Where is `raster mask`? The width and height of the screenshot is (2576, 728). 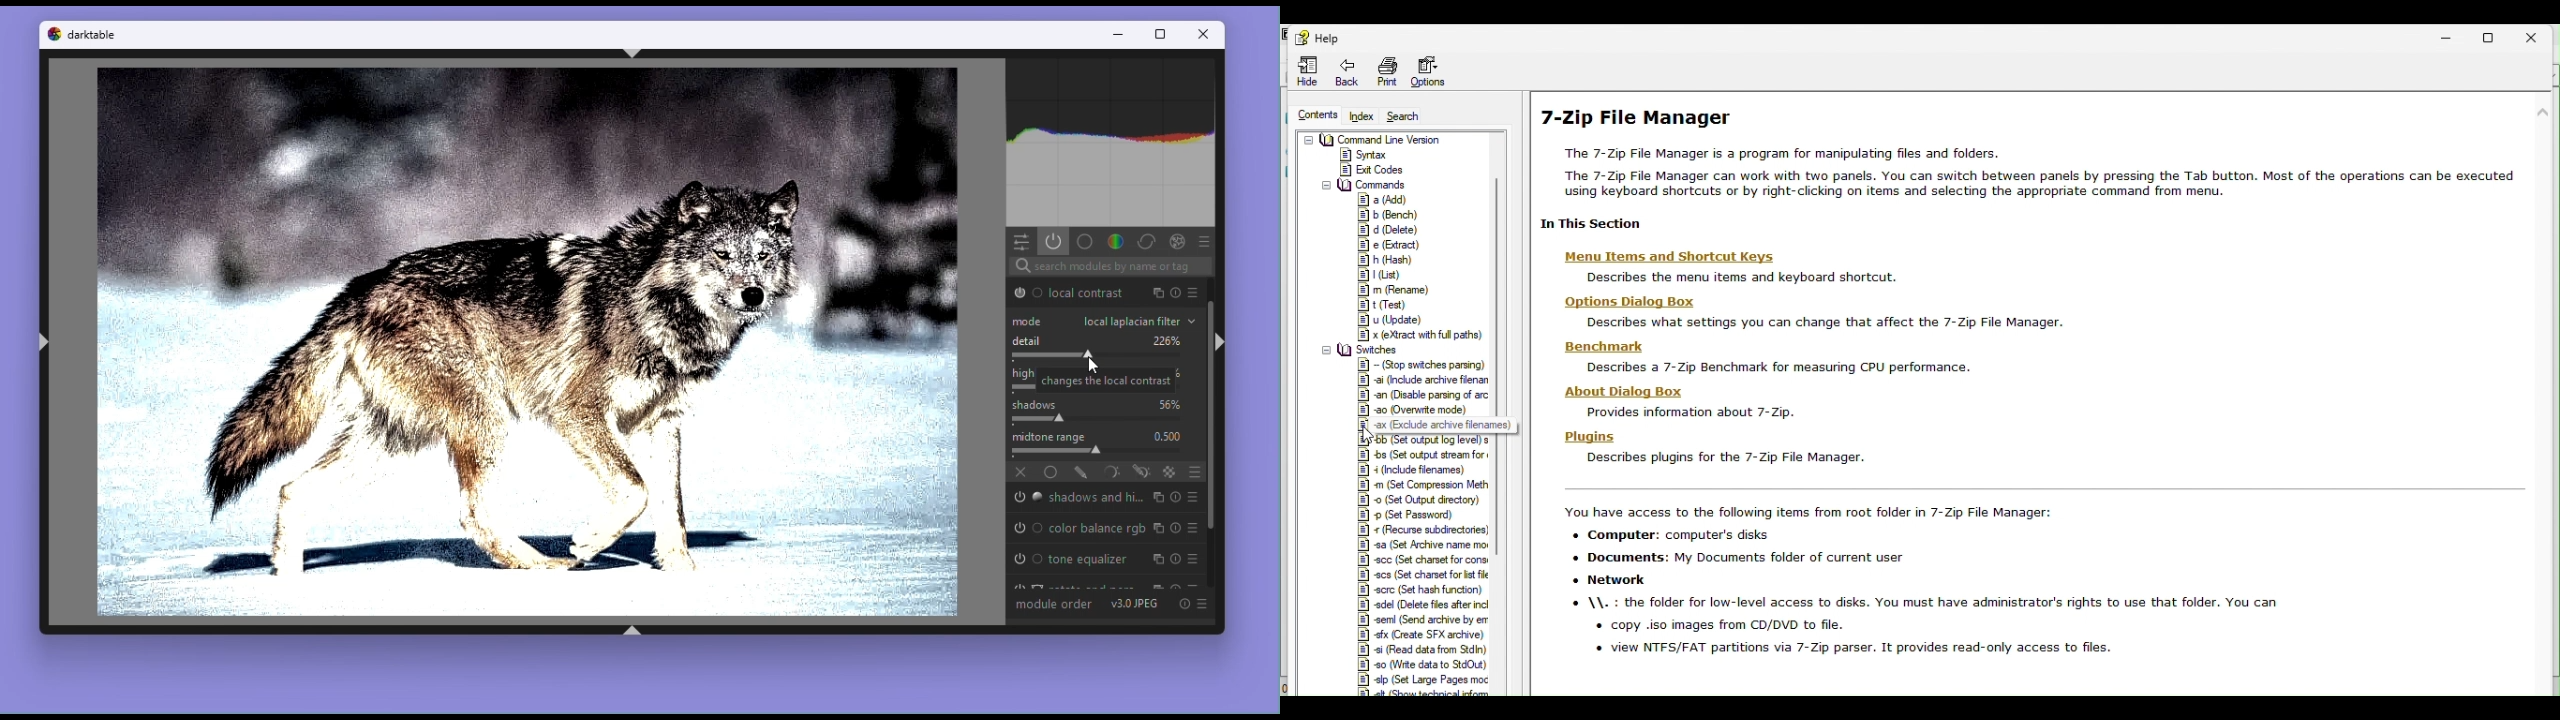 raster mask is located at coordinates (1170, 472).